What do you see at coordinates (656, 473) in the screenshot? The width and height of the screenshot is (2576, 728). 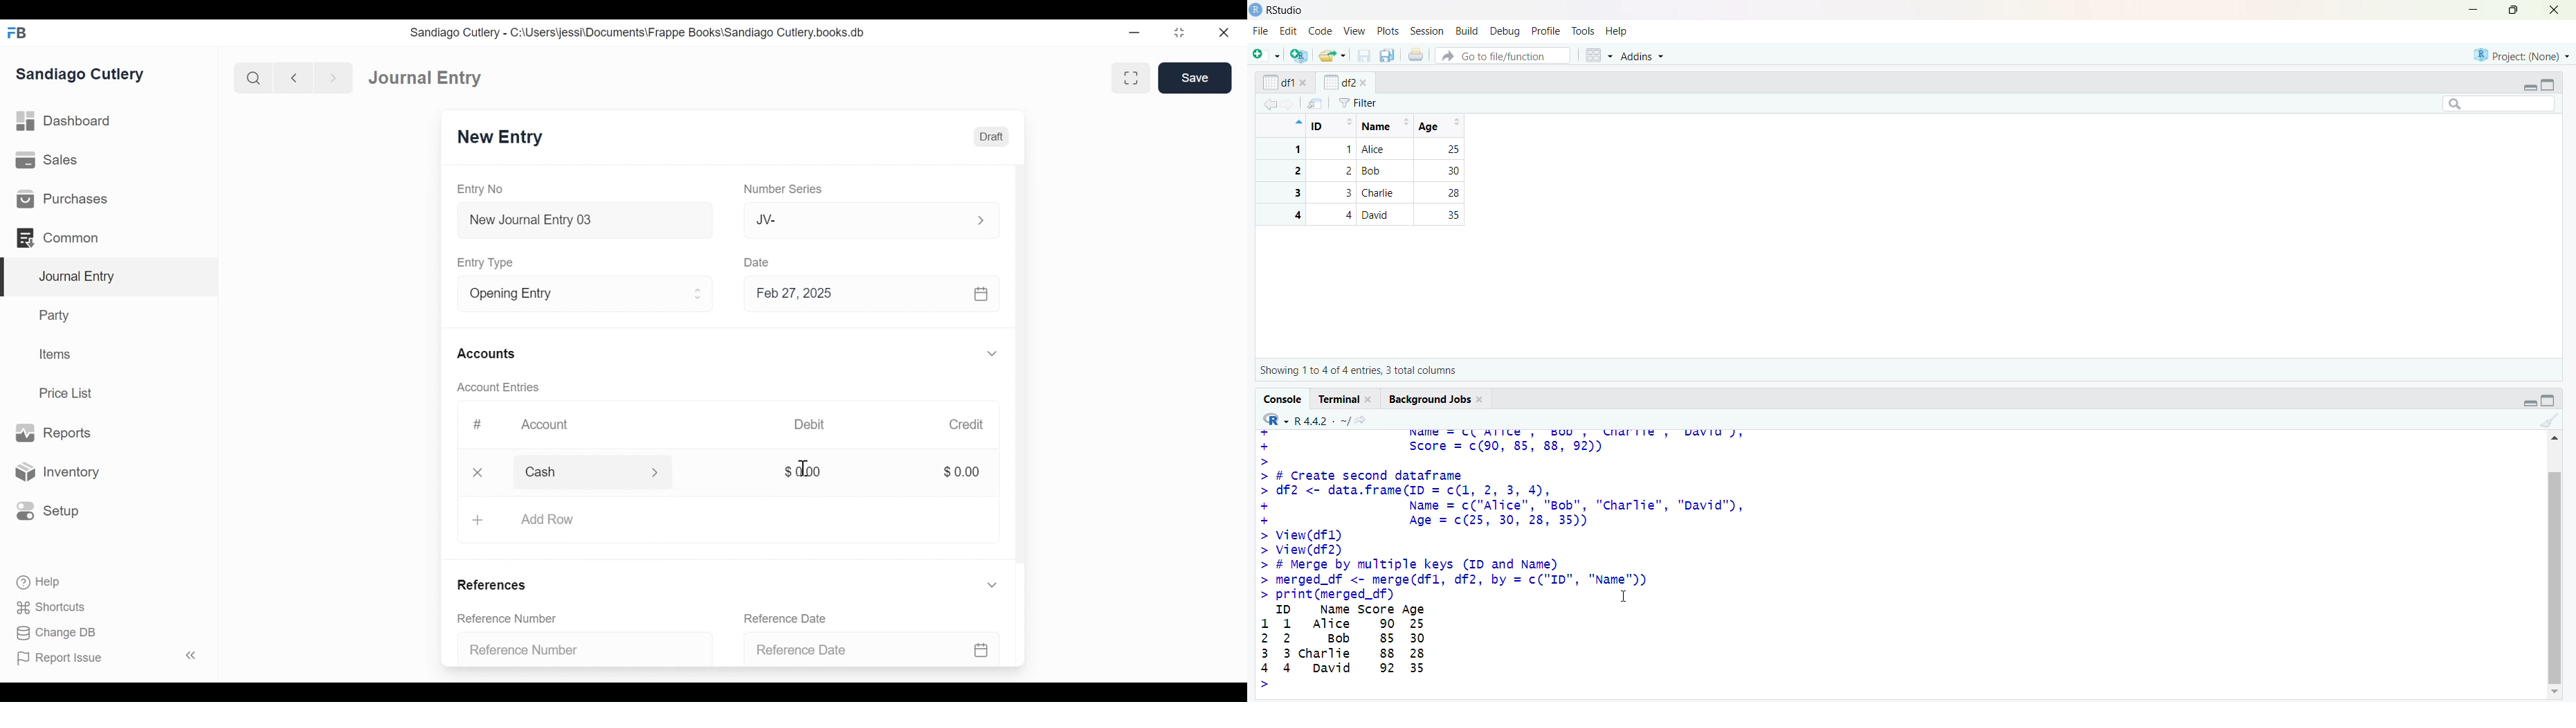 I see `Expand` at bounding box center [656, 473].